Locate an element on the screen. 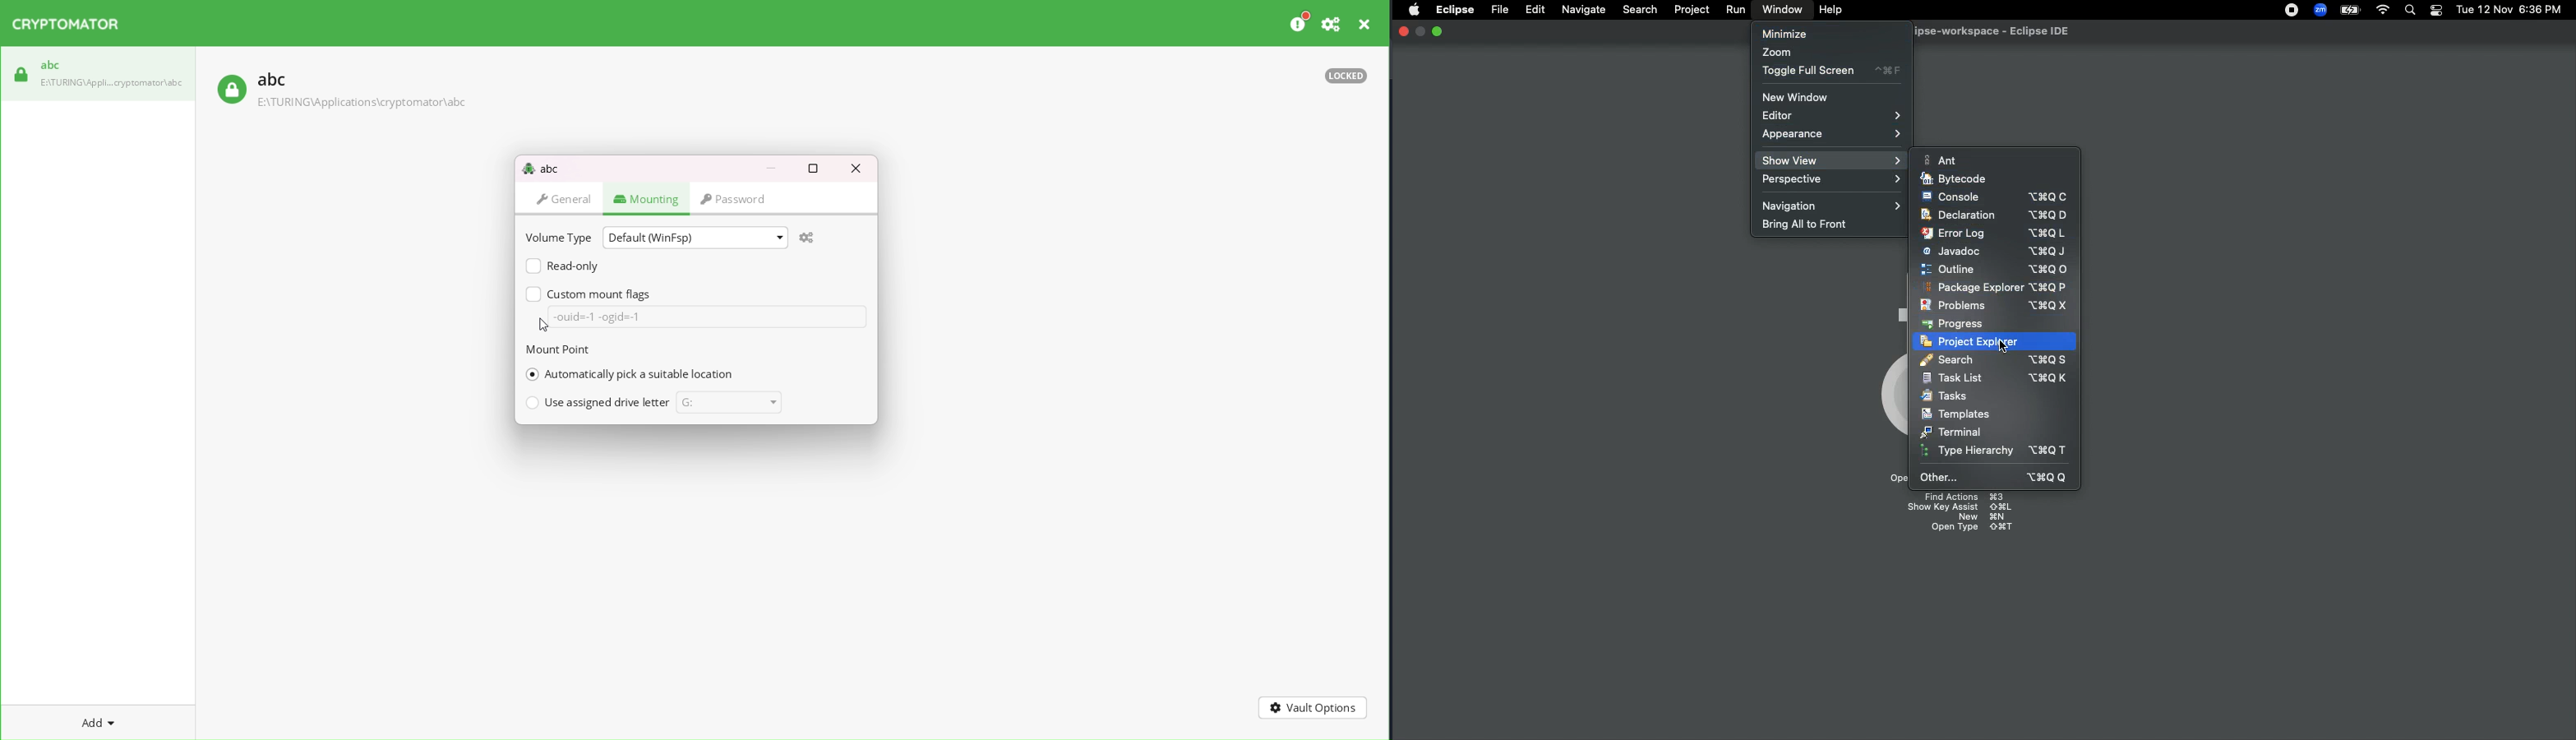 Image resolution: width=2576 pixels, height=756 pixels. locked is located at coordinates (228, 89).